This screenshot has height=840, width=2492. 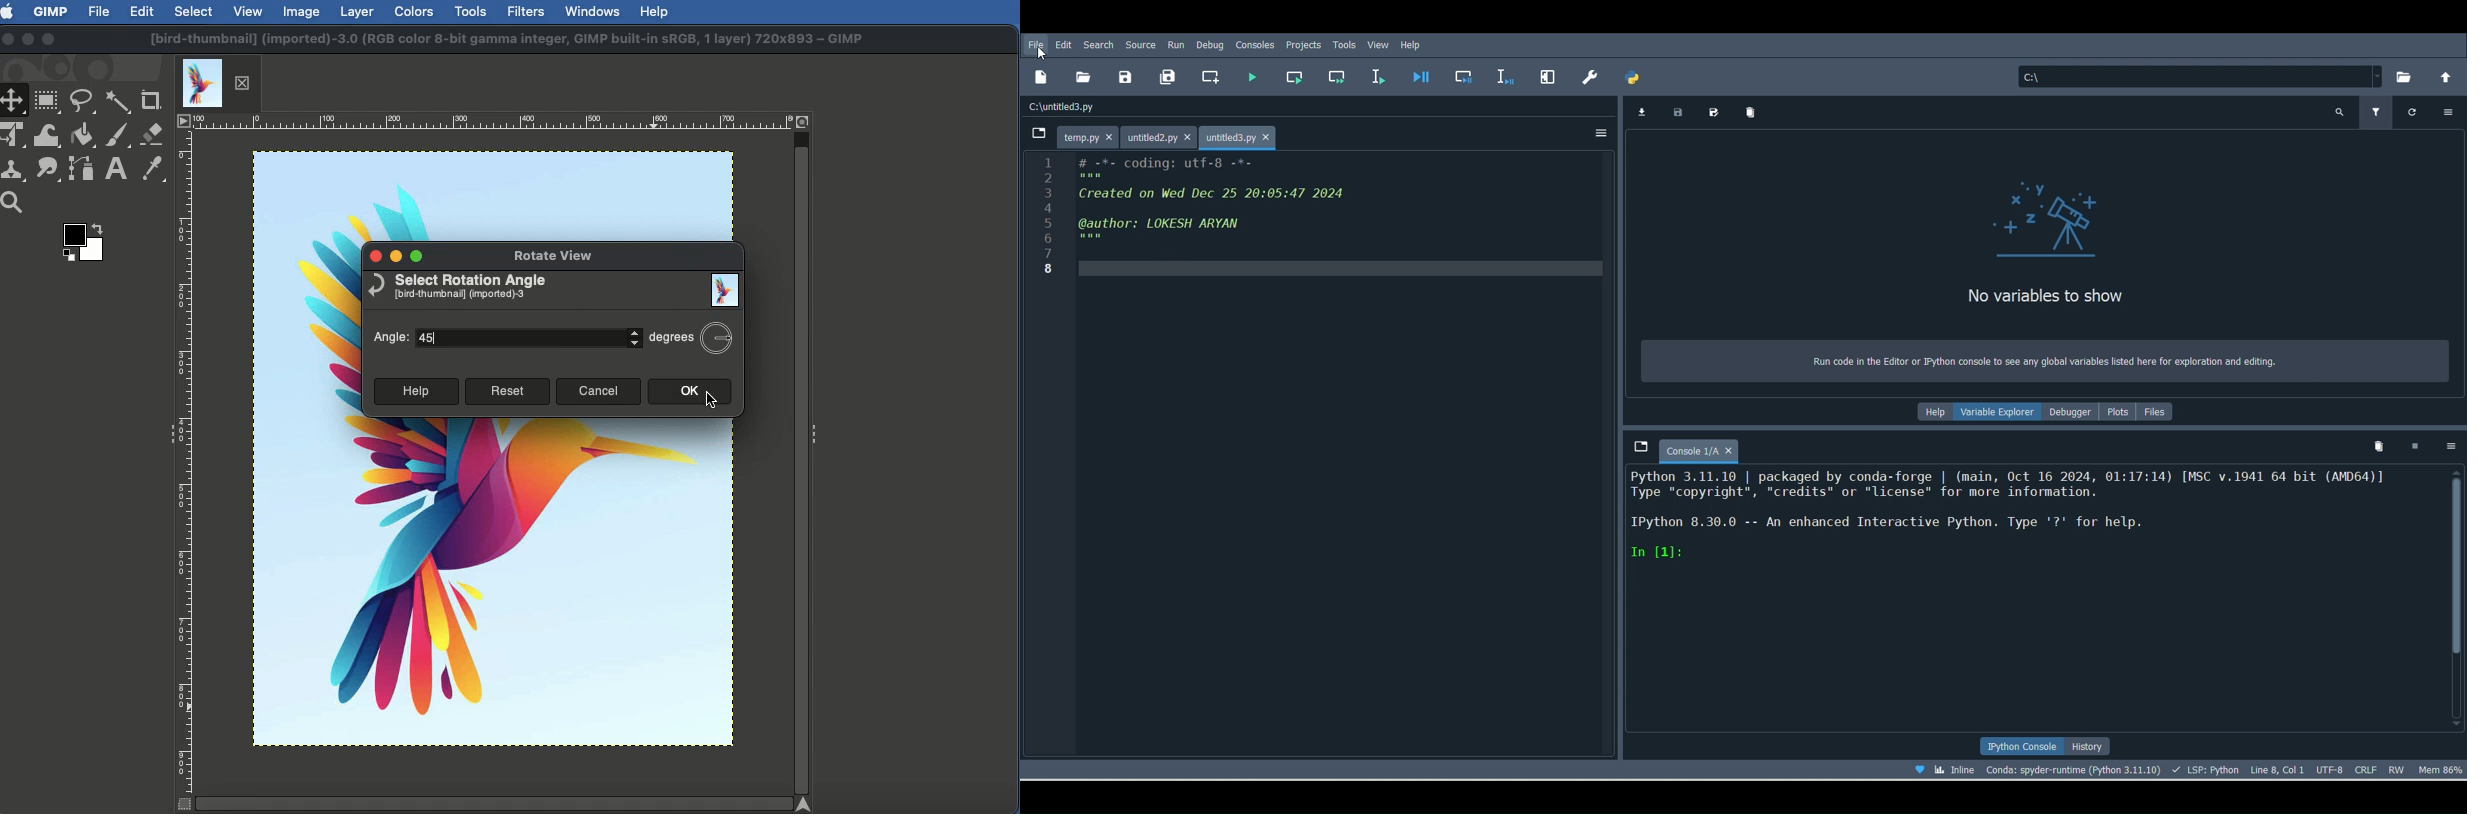 I want to click on untitled3.py, so click(x=1245, y=135).